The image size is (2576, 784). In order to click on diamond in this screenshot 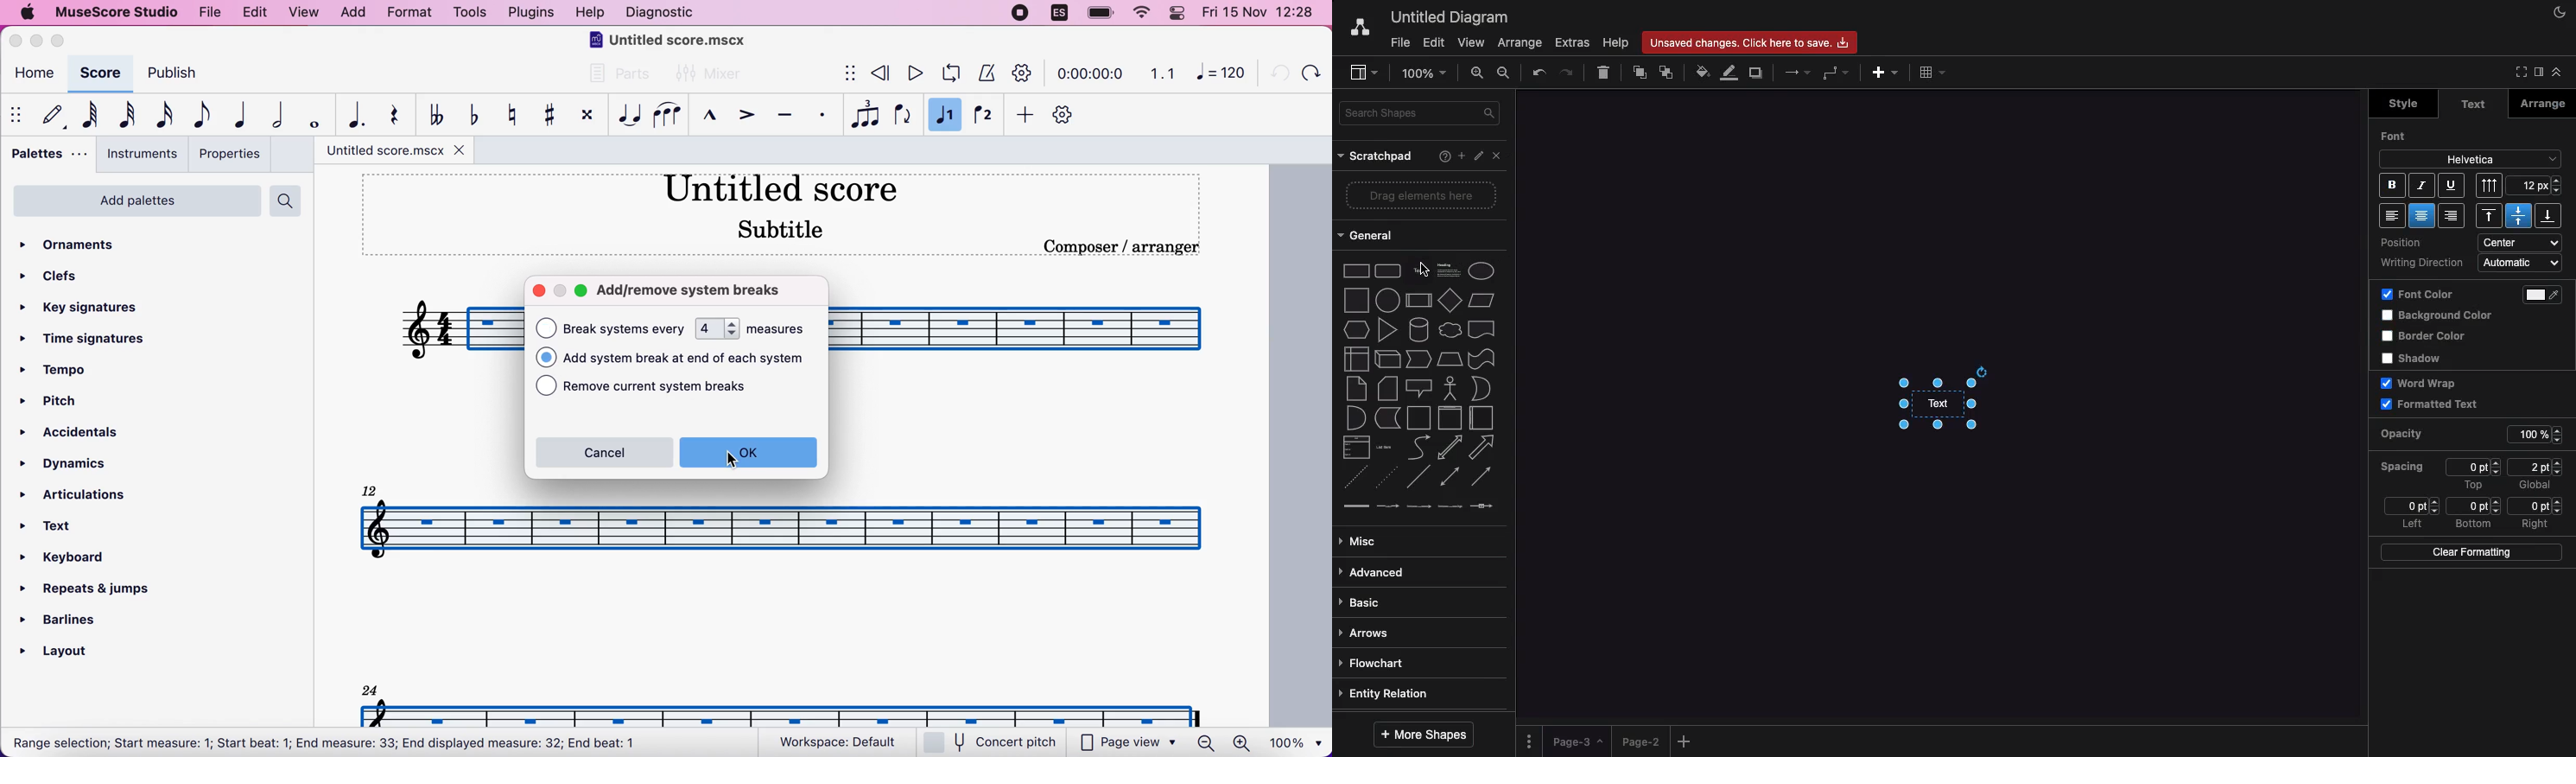, I will do `click(1450, 299)`.